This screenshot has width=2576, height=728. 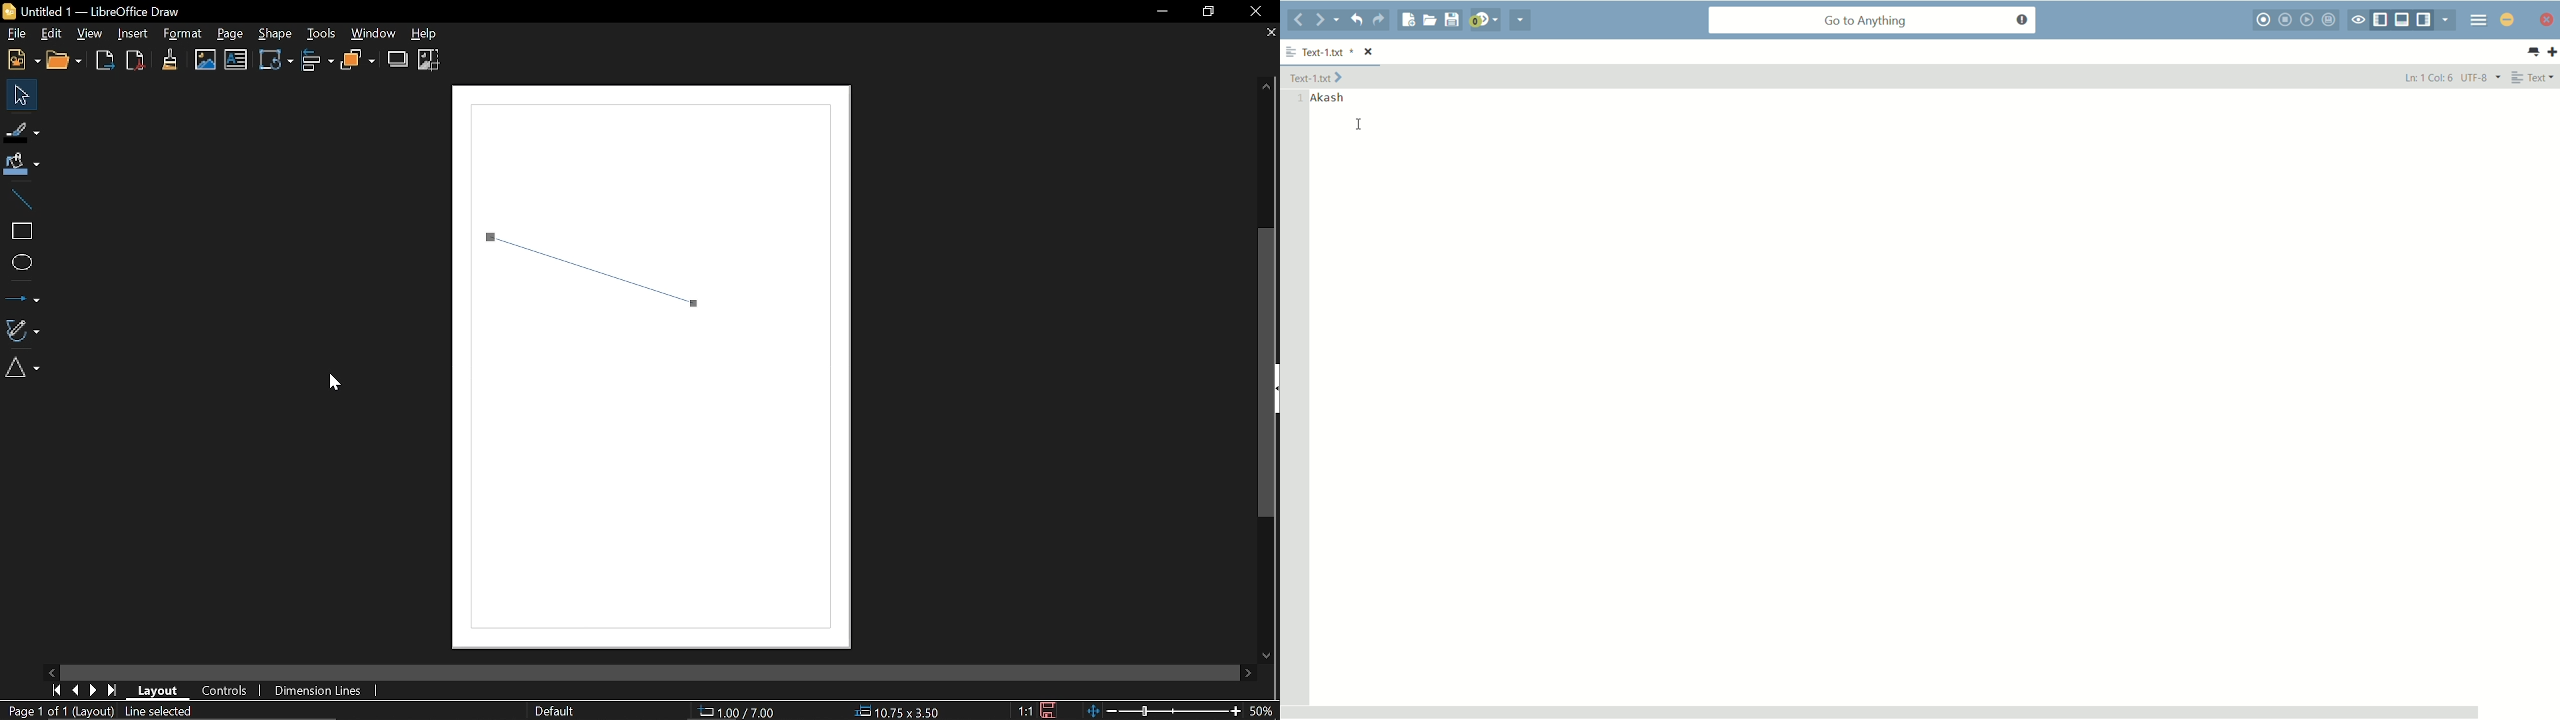 I want to click on Save, so click(x=1048, y=711).